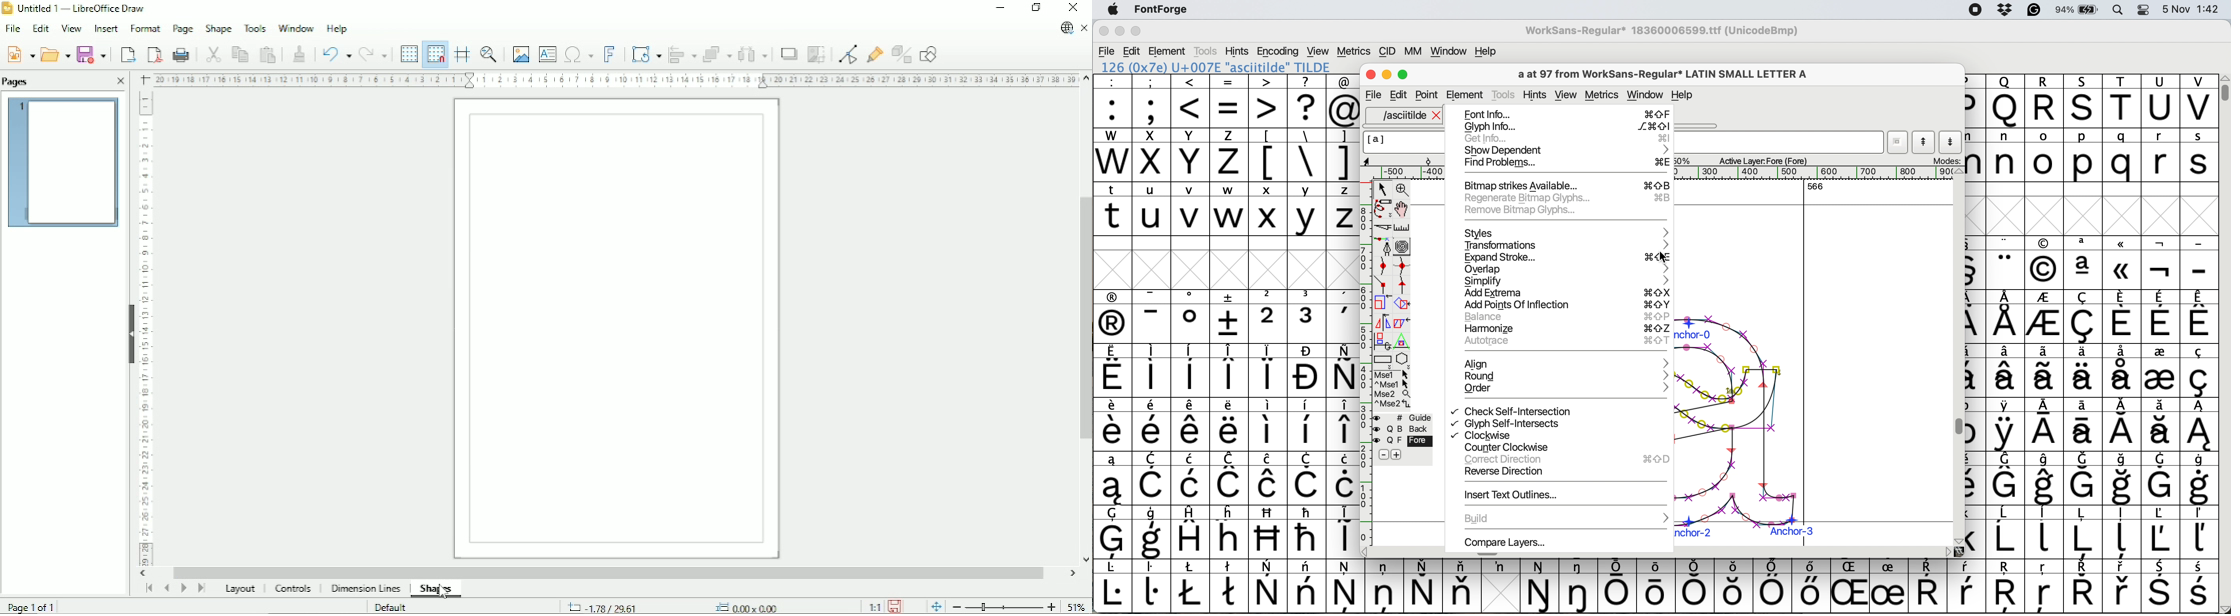 The image size is (2240, 616). I want to click on element, so click(1168, 51).